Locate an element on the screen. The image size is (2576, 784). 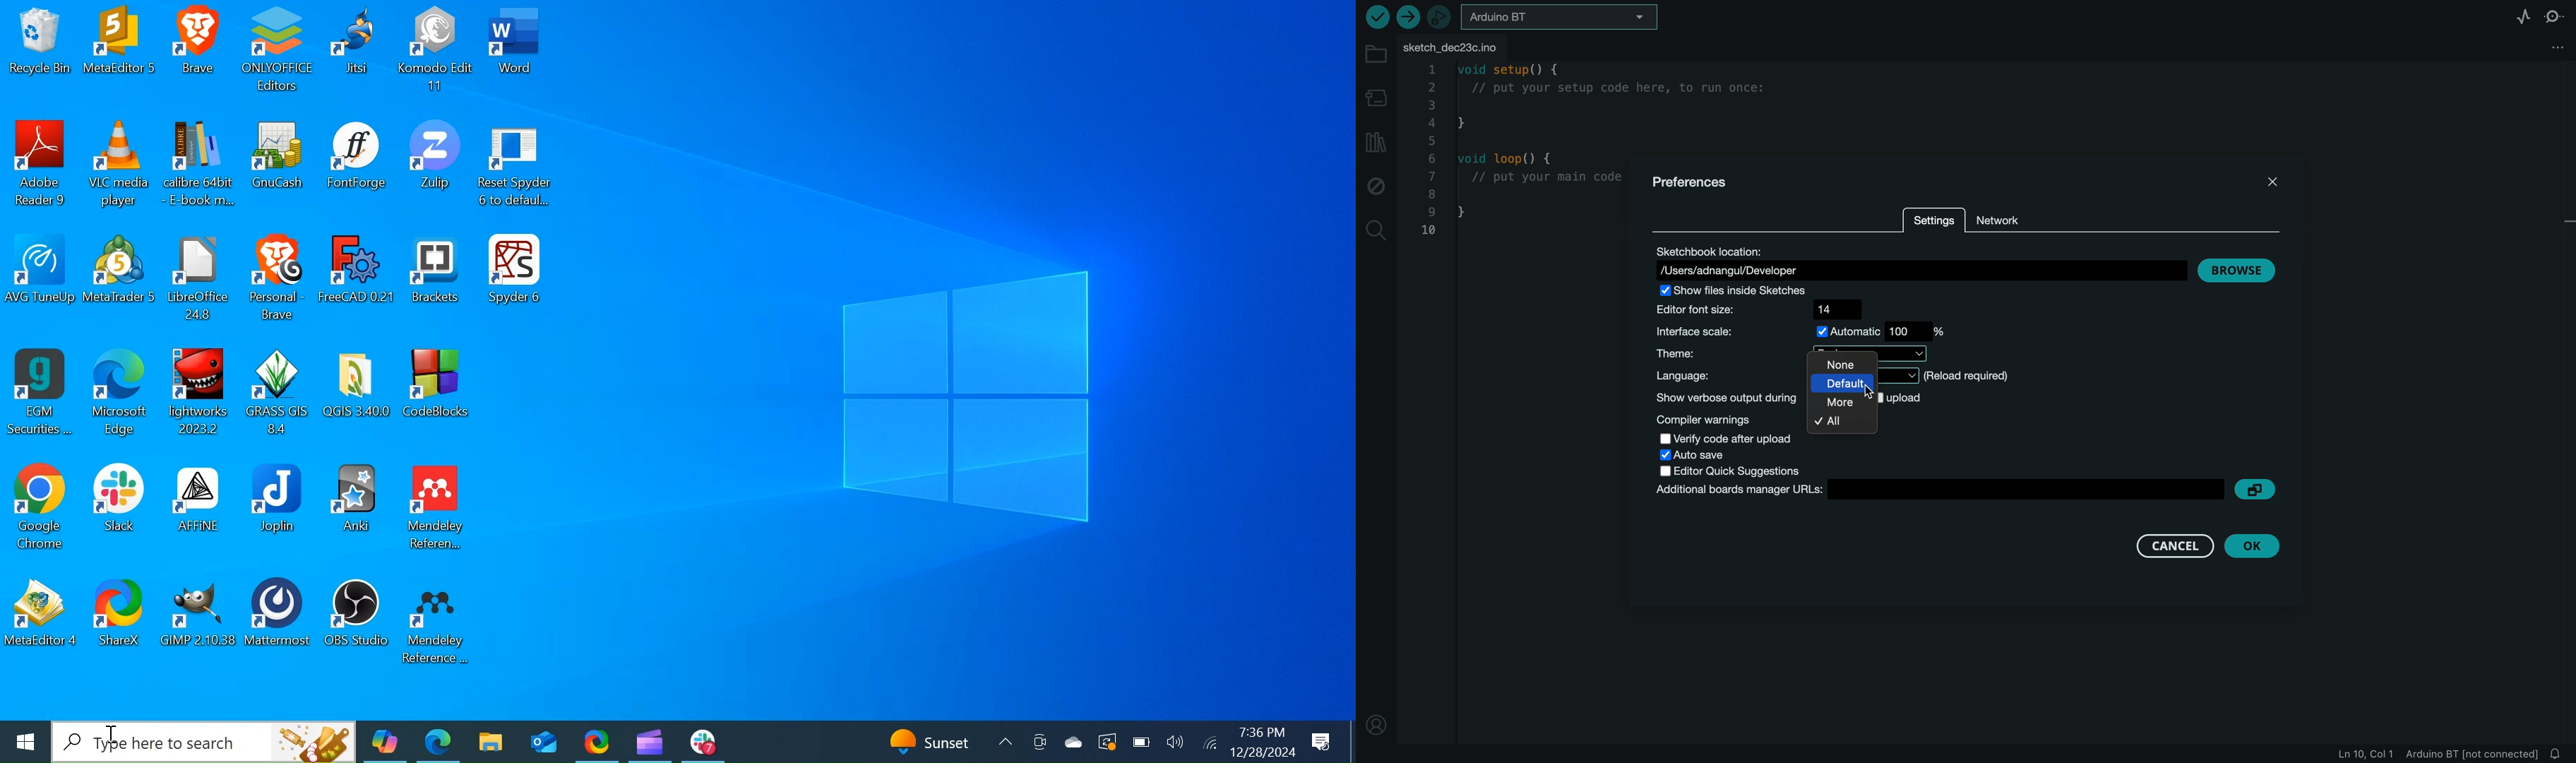
Outlook is located at coordinates (543, 742).